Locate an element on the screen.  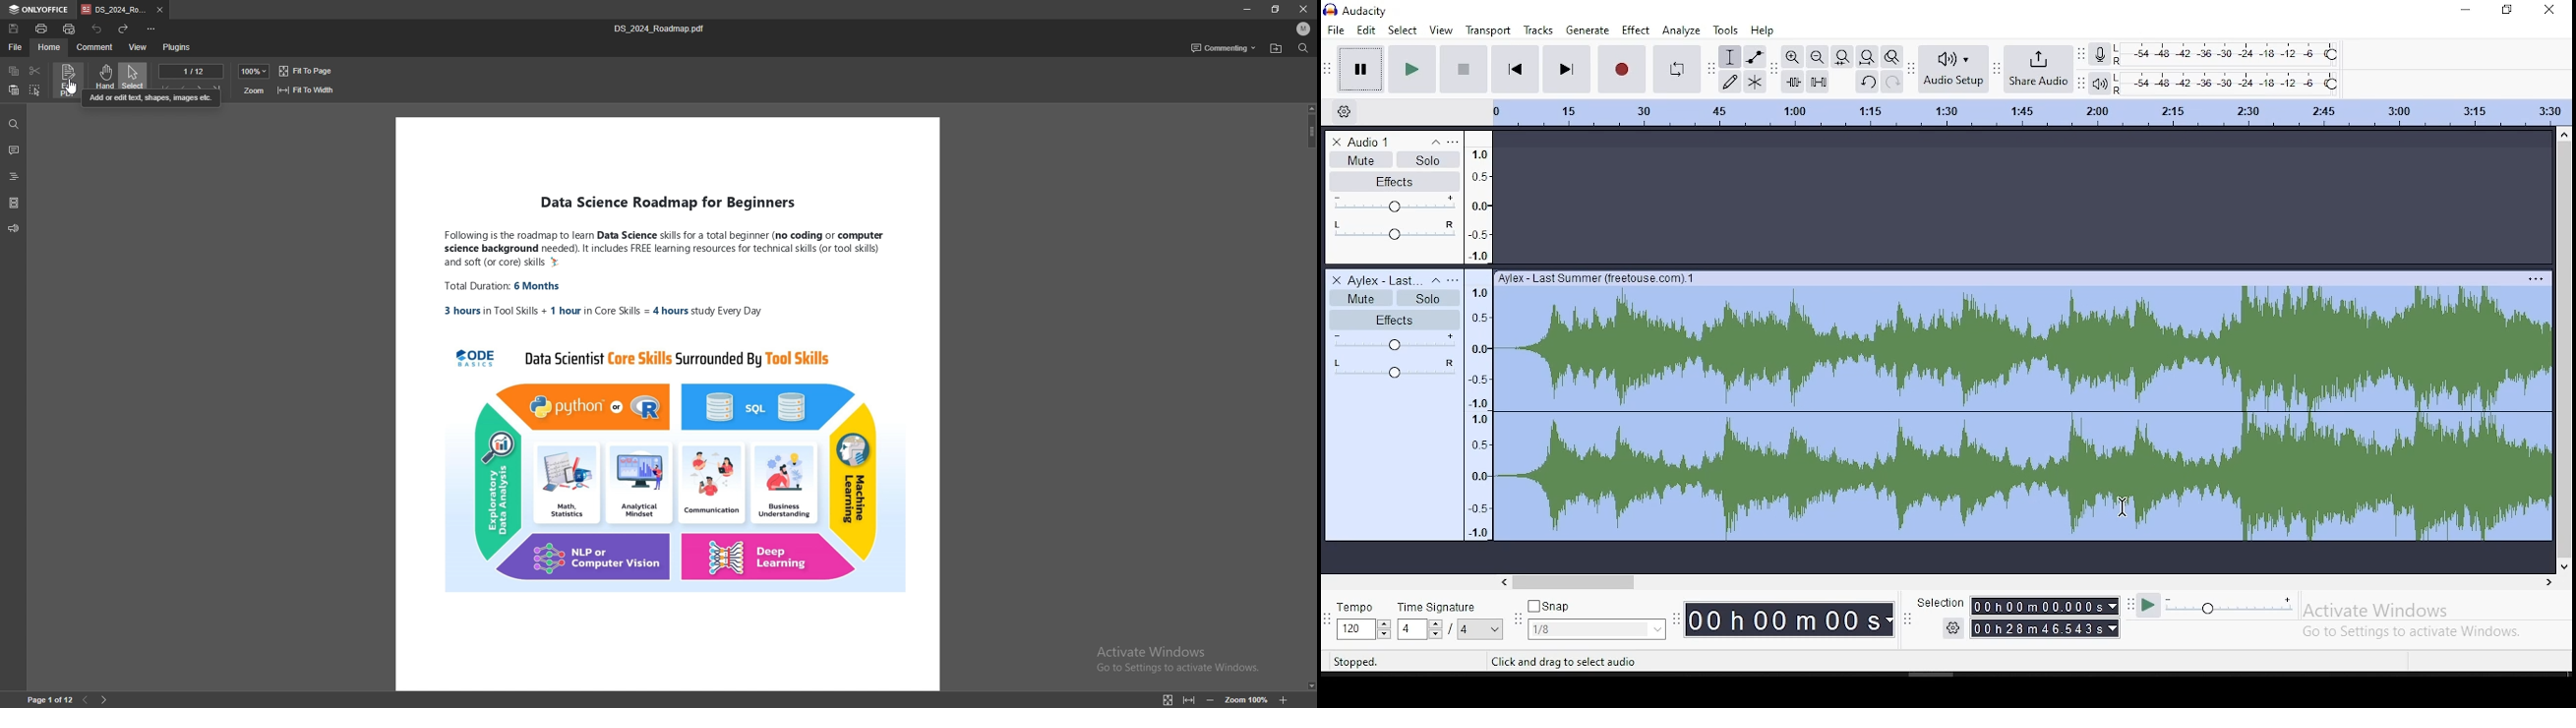
icon is located at coordinates (1359, 11).